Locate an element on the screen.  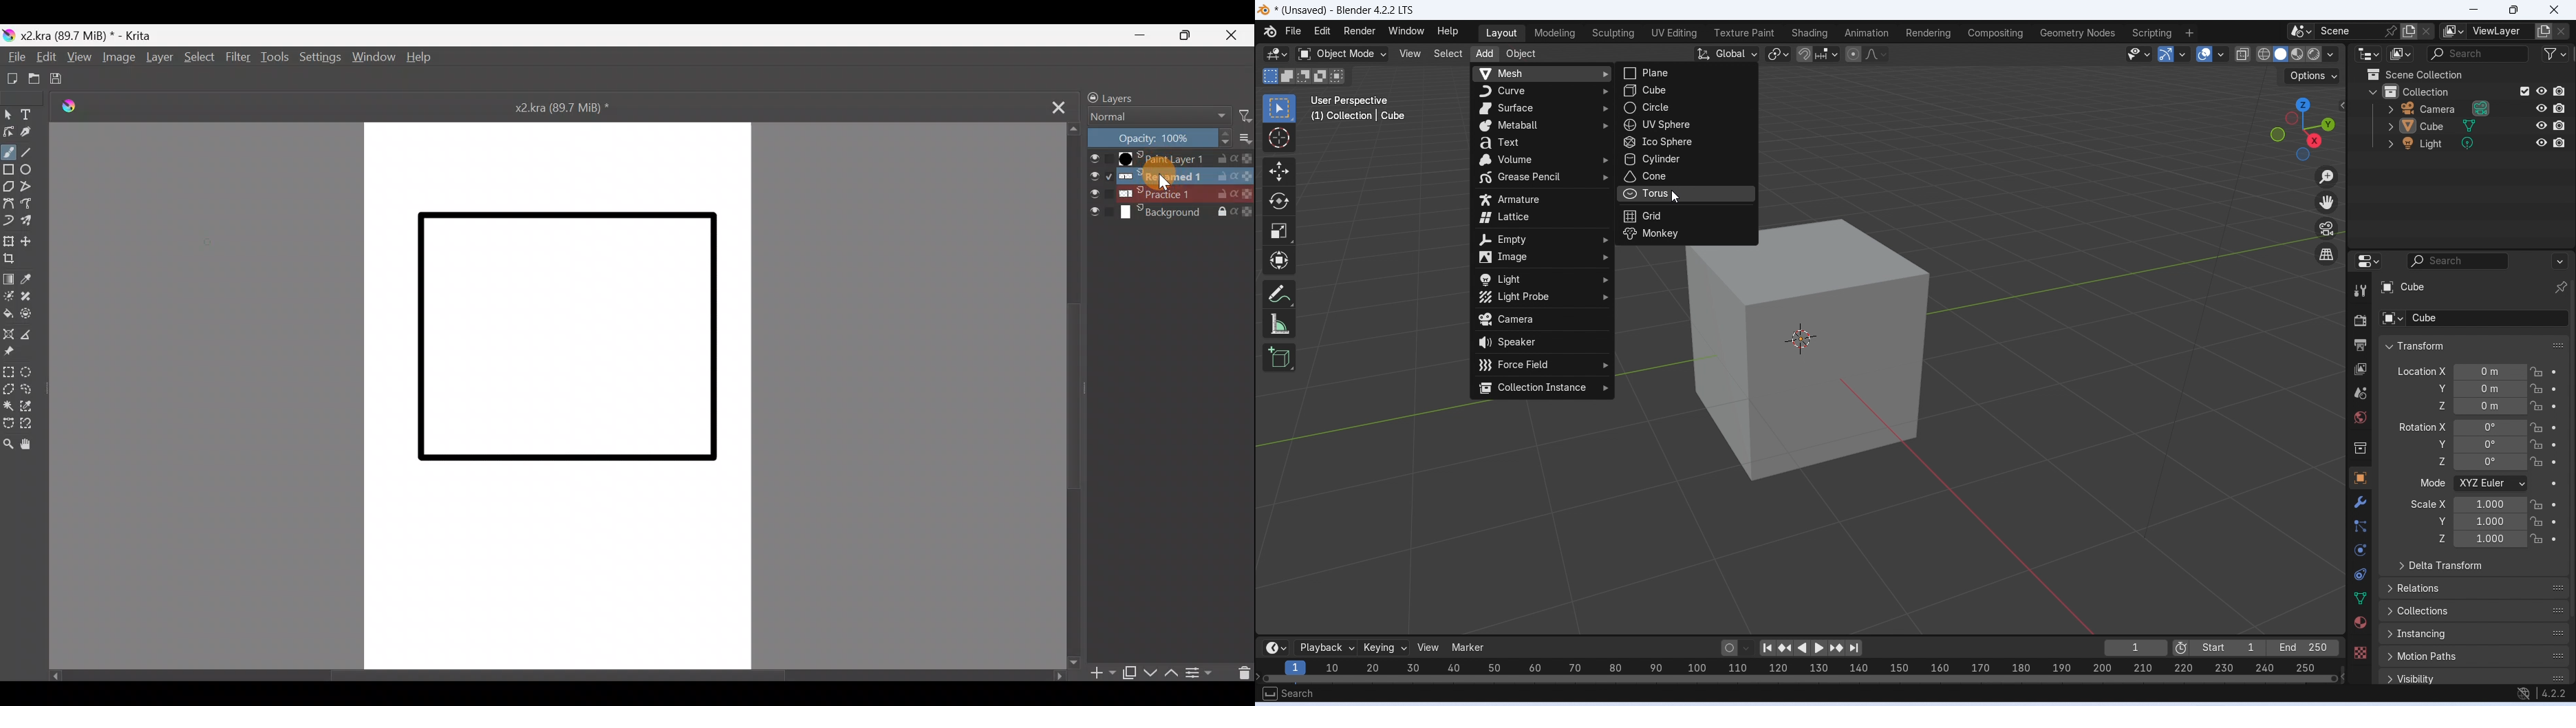
Rotation Y axis is located at coordinates (2441, 445).